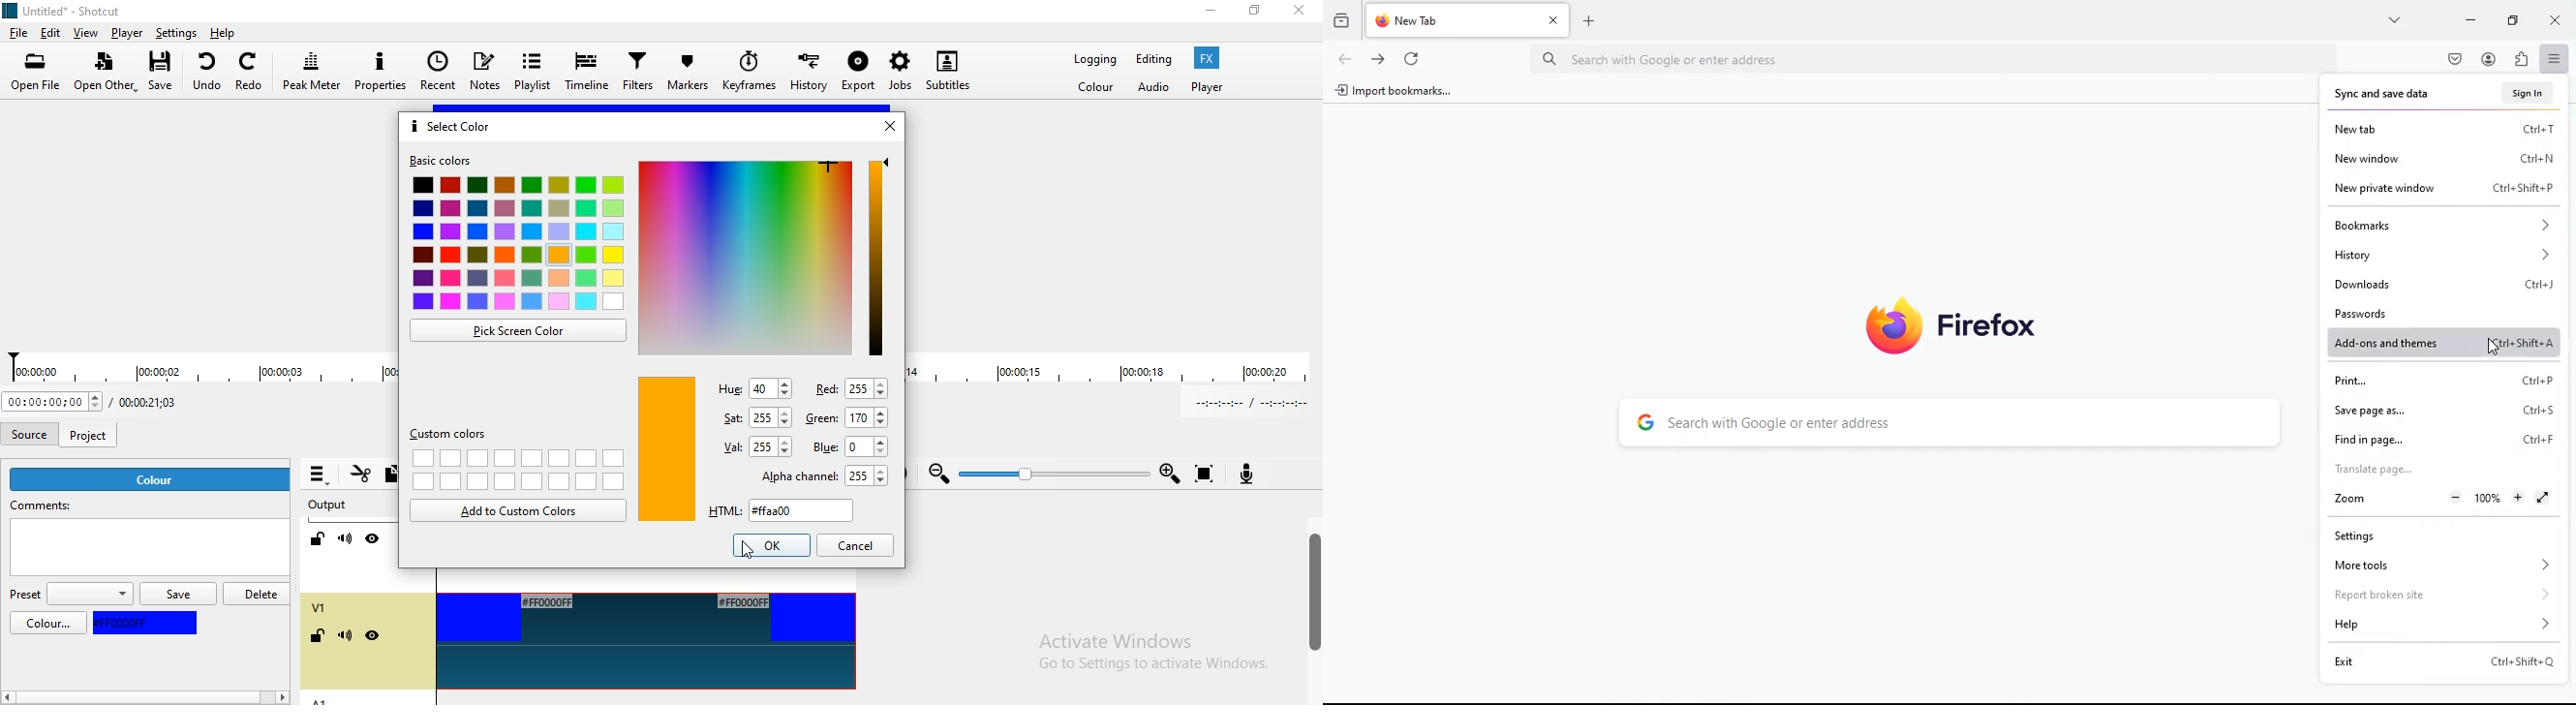  I want to click on translate page, so click(2428, 467).